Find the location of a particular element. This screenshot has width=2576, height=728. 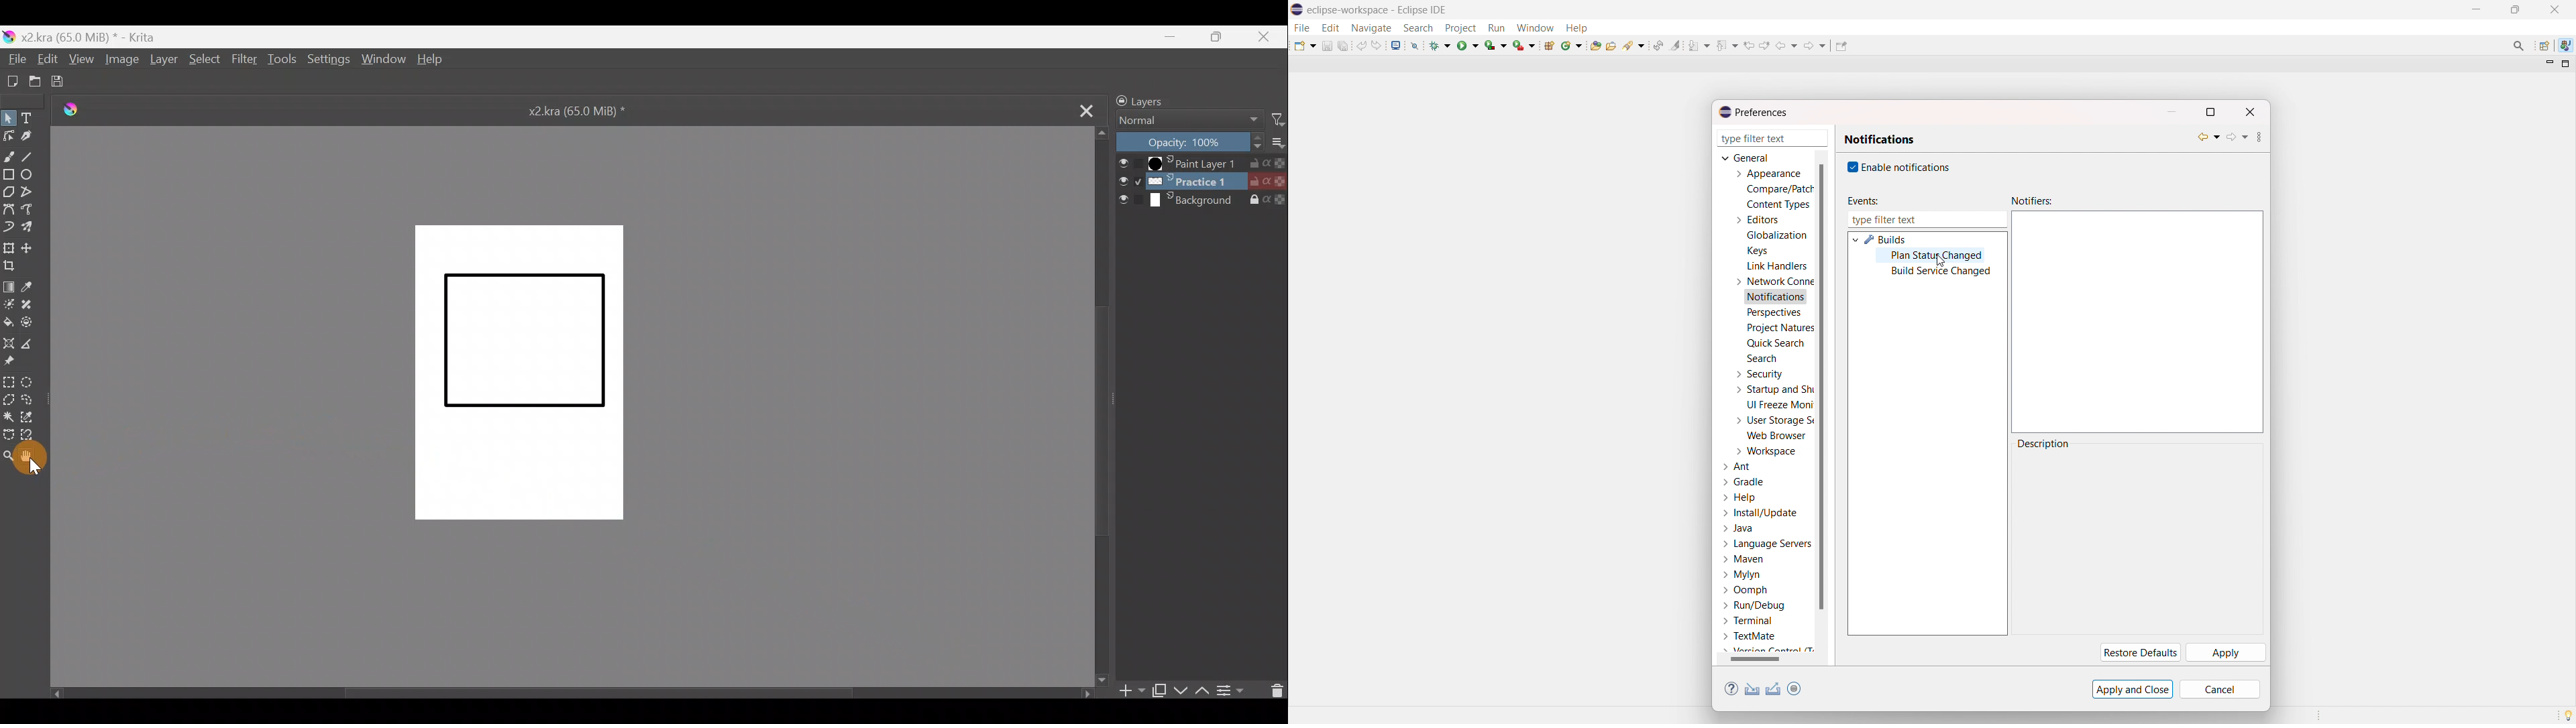

expand builds is located at coordinates (1855, 239).